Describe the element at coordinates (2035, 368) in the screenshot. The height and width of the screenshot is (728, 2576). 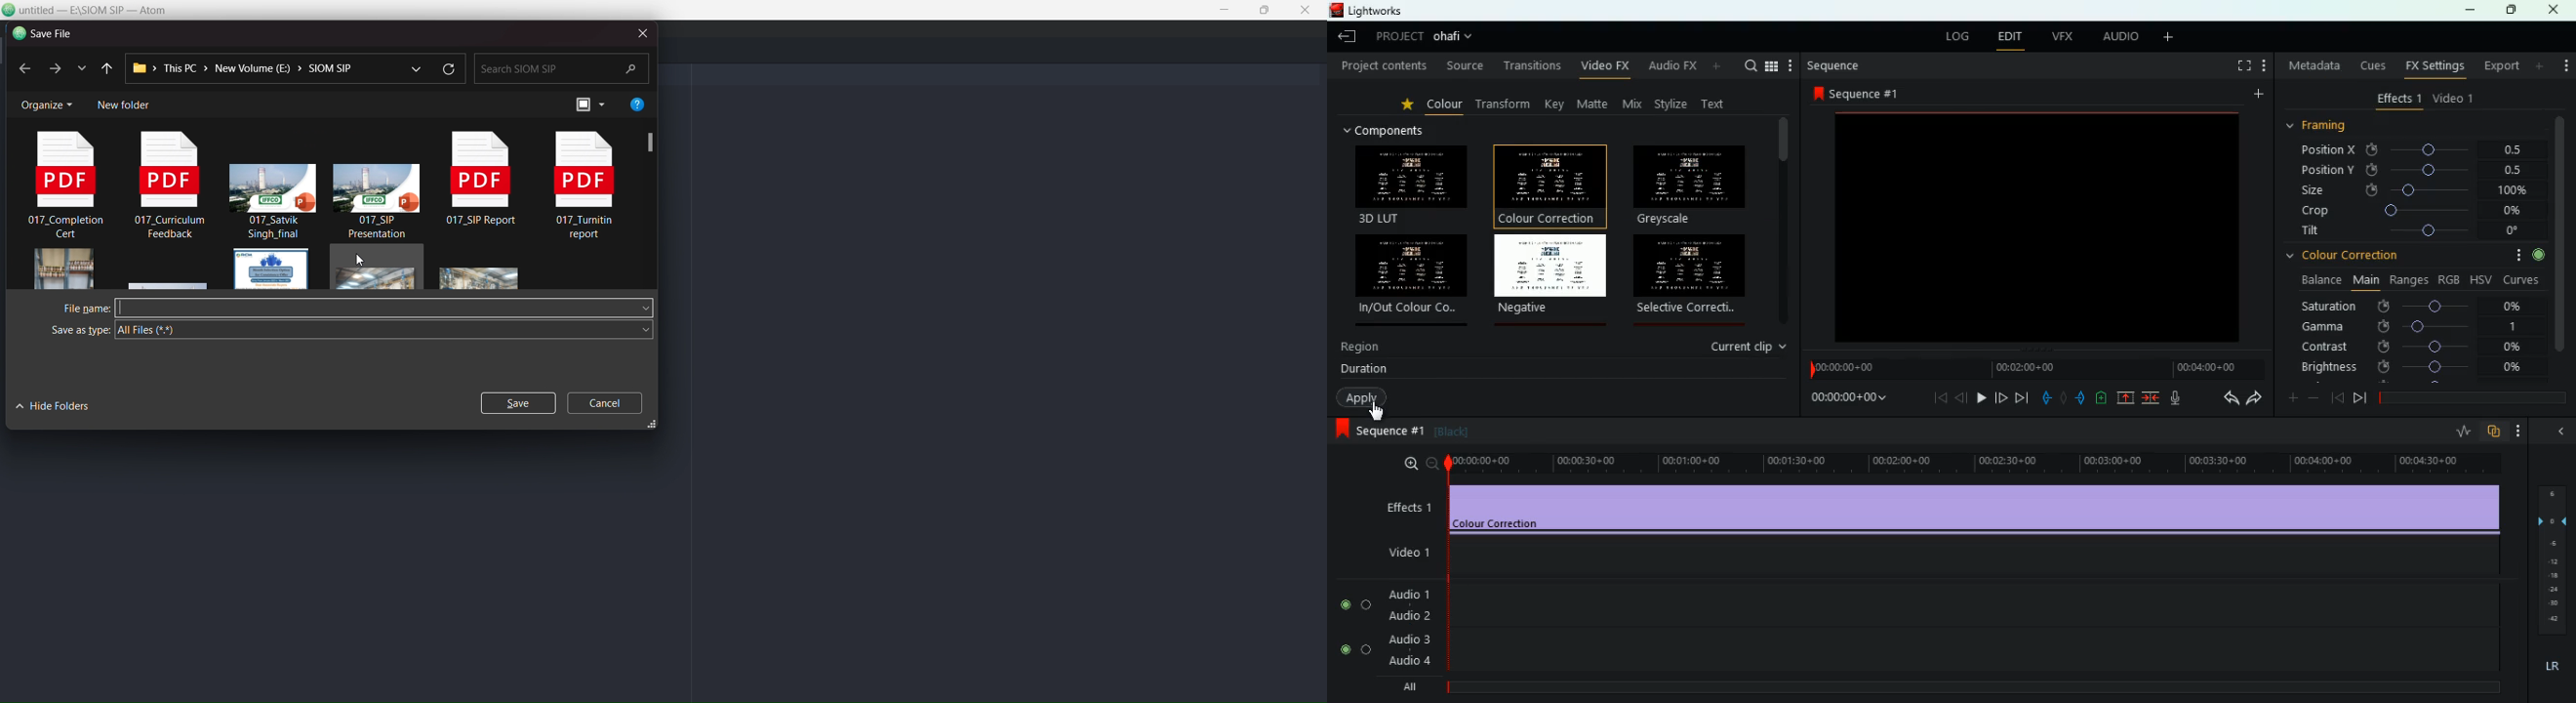
I see `time` at that location.